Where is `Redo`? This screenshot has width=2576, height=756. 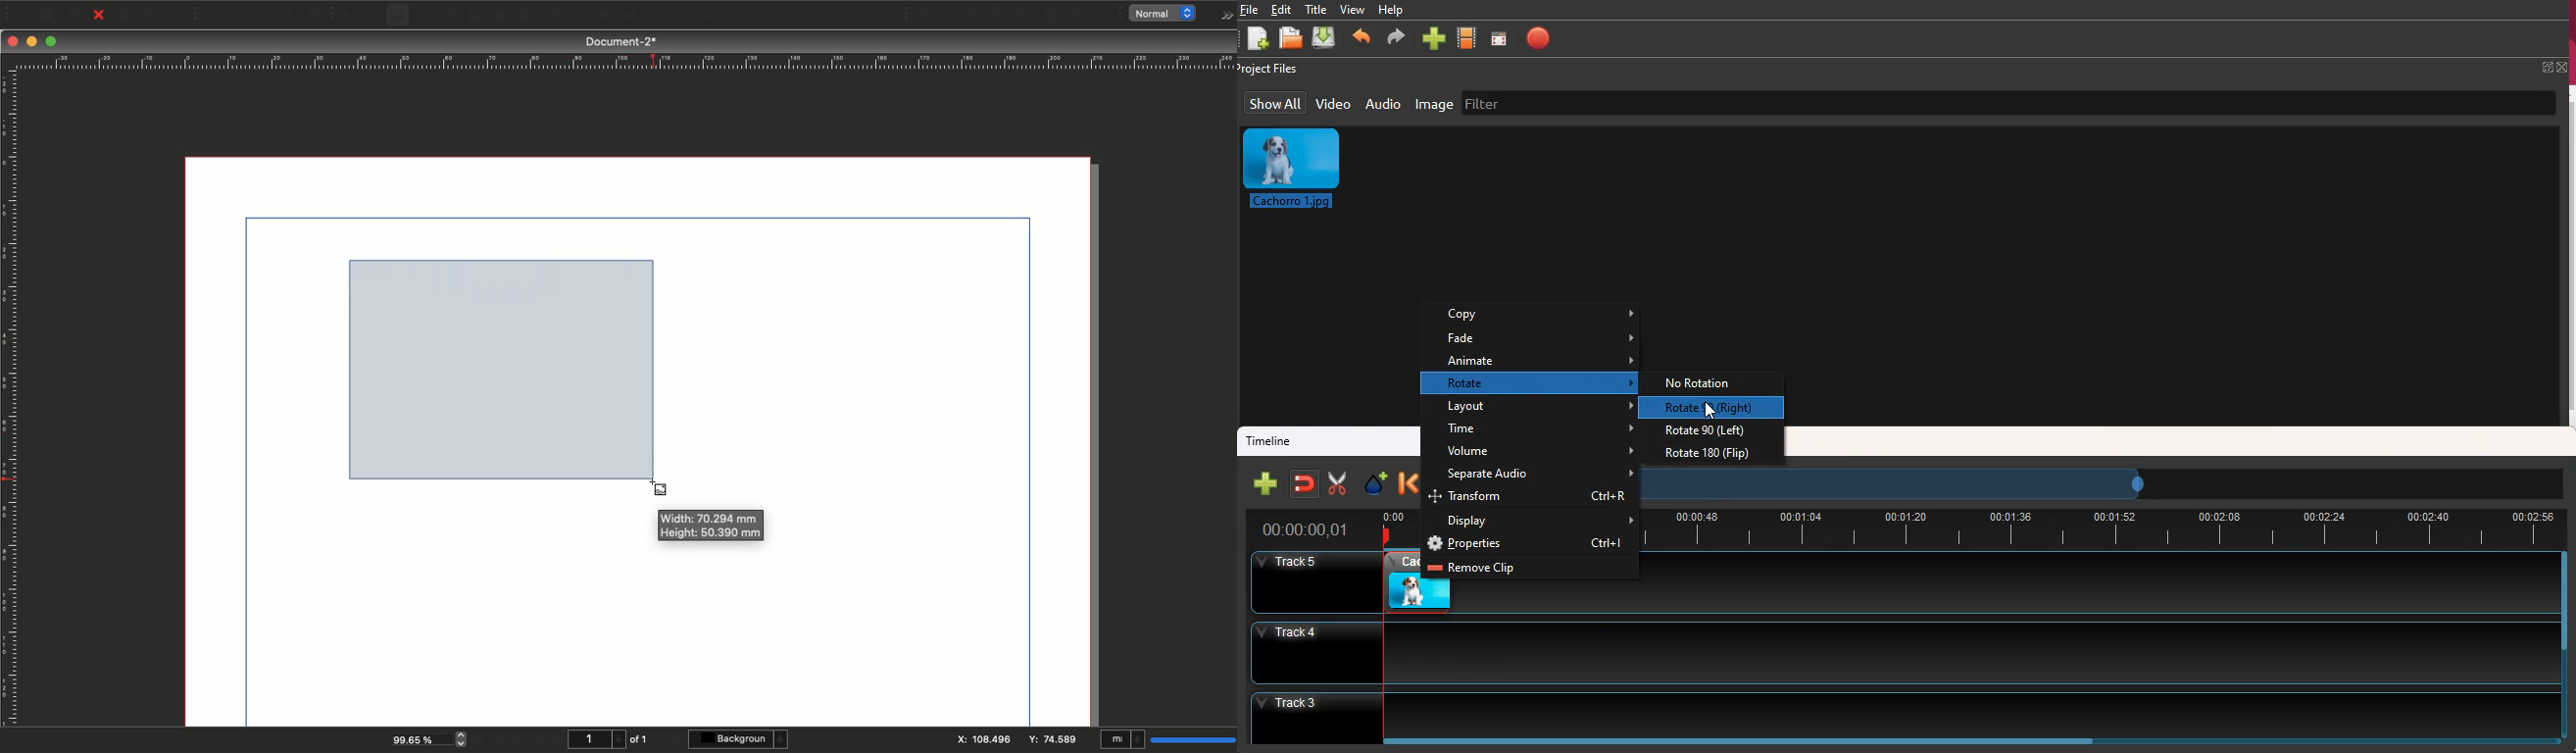 Redo is located at coordinates (236, 16).